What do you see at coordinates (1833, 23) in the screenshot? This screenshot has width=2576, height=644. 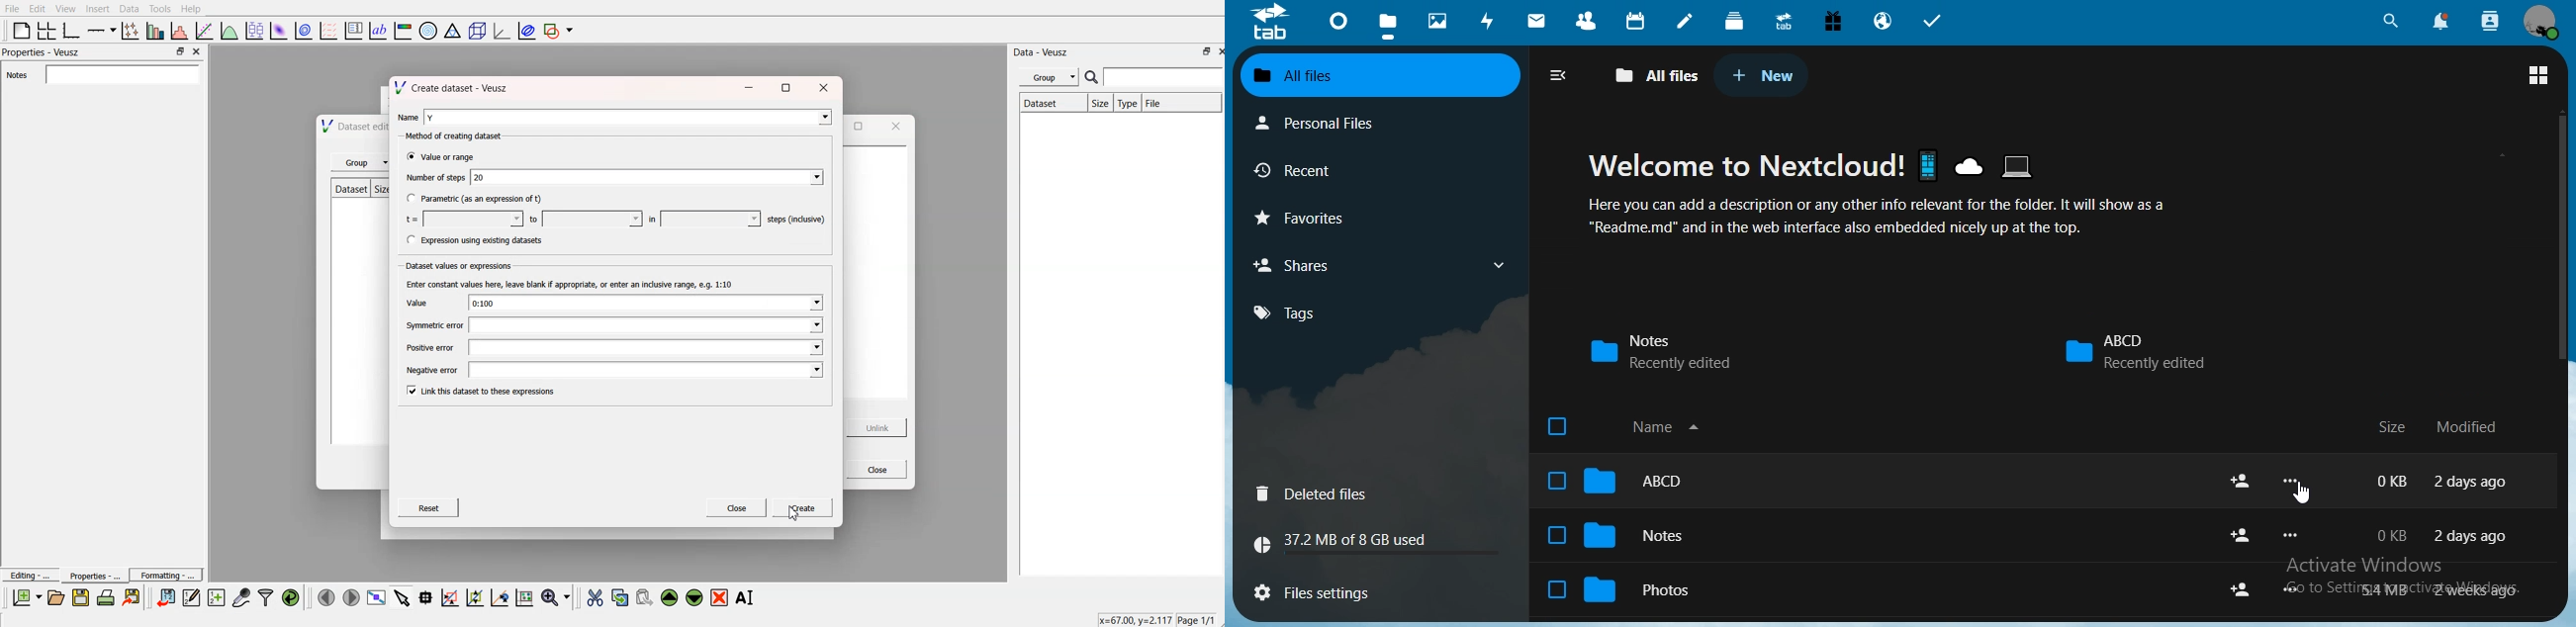 I see `free email` at bounding box center [1833, 23].